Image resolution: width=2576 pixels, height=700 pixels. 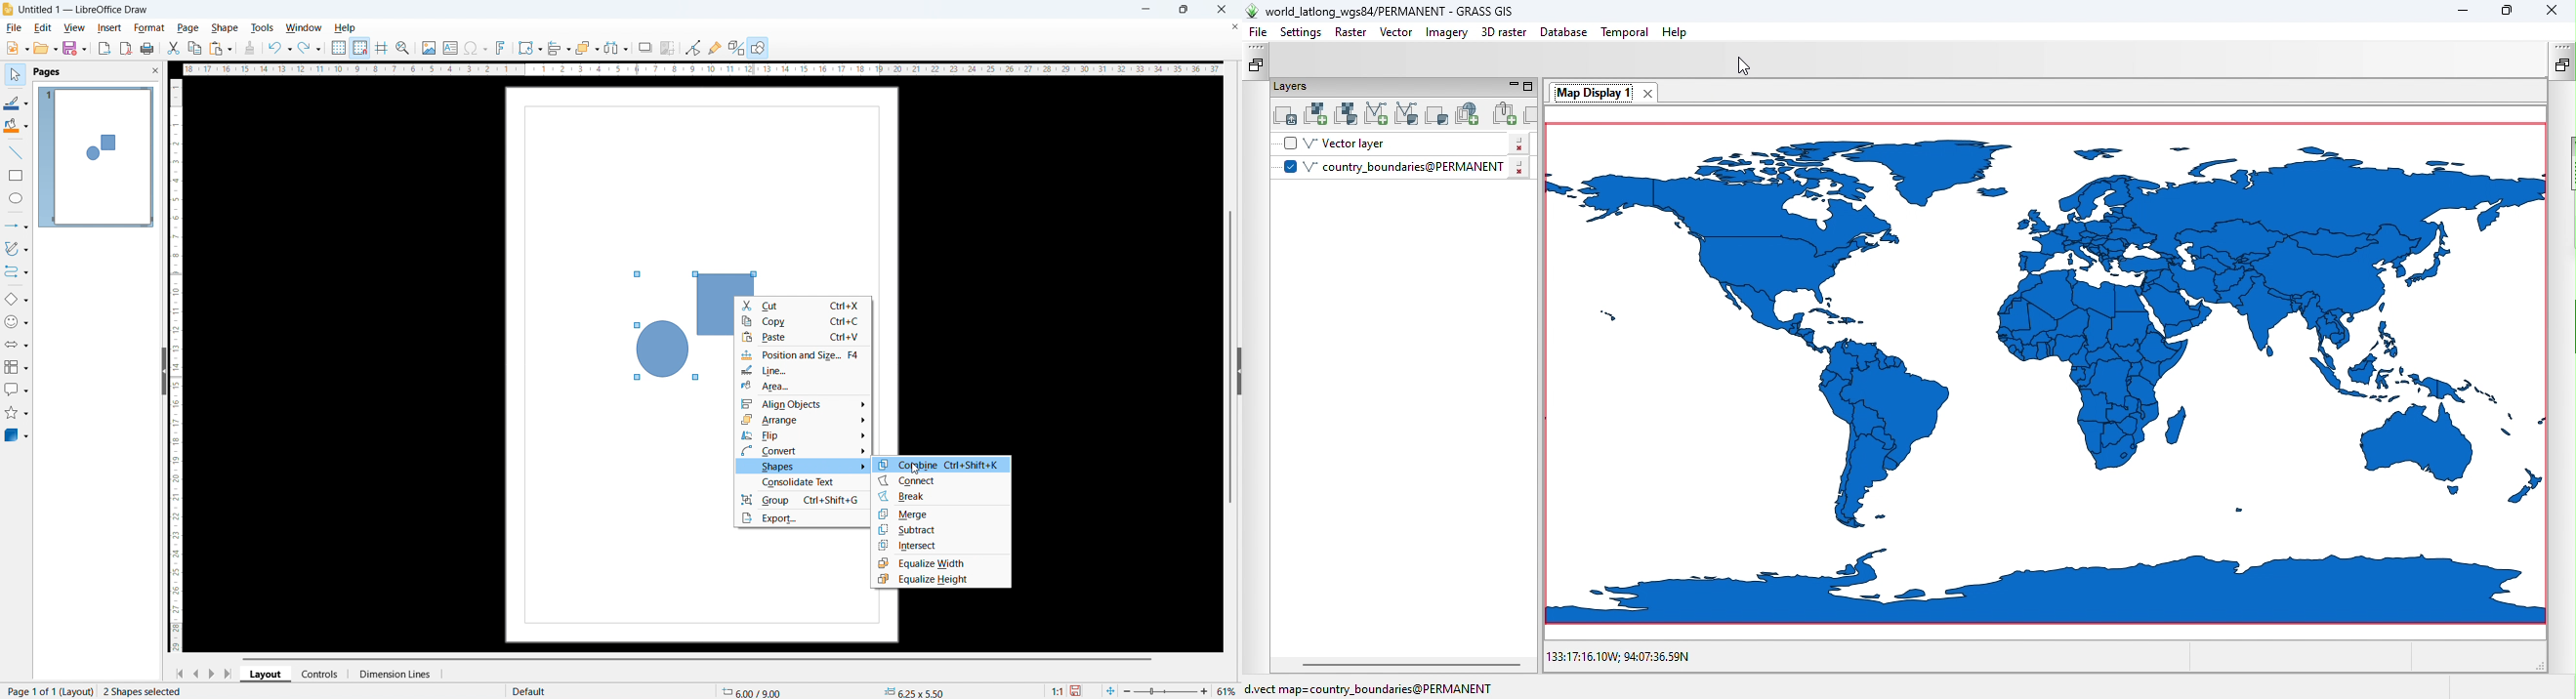 I want to click on copy, so click(x=804, y=320).